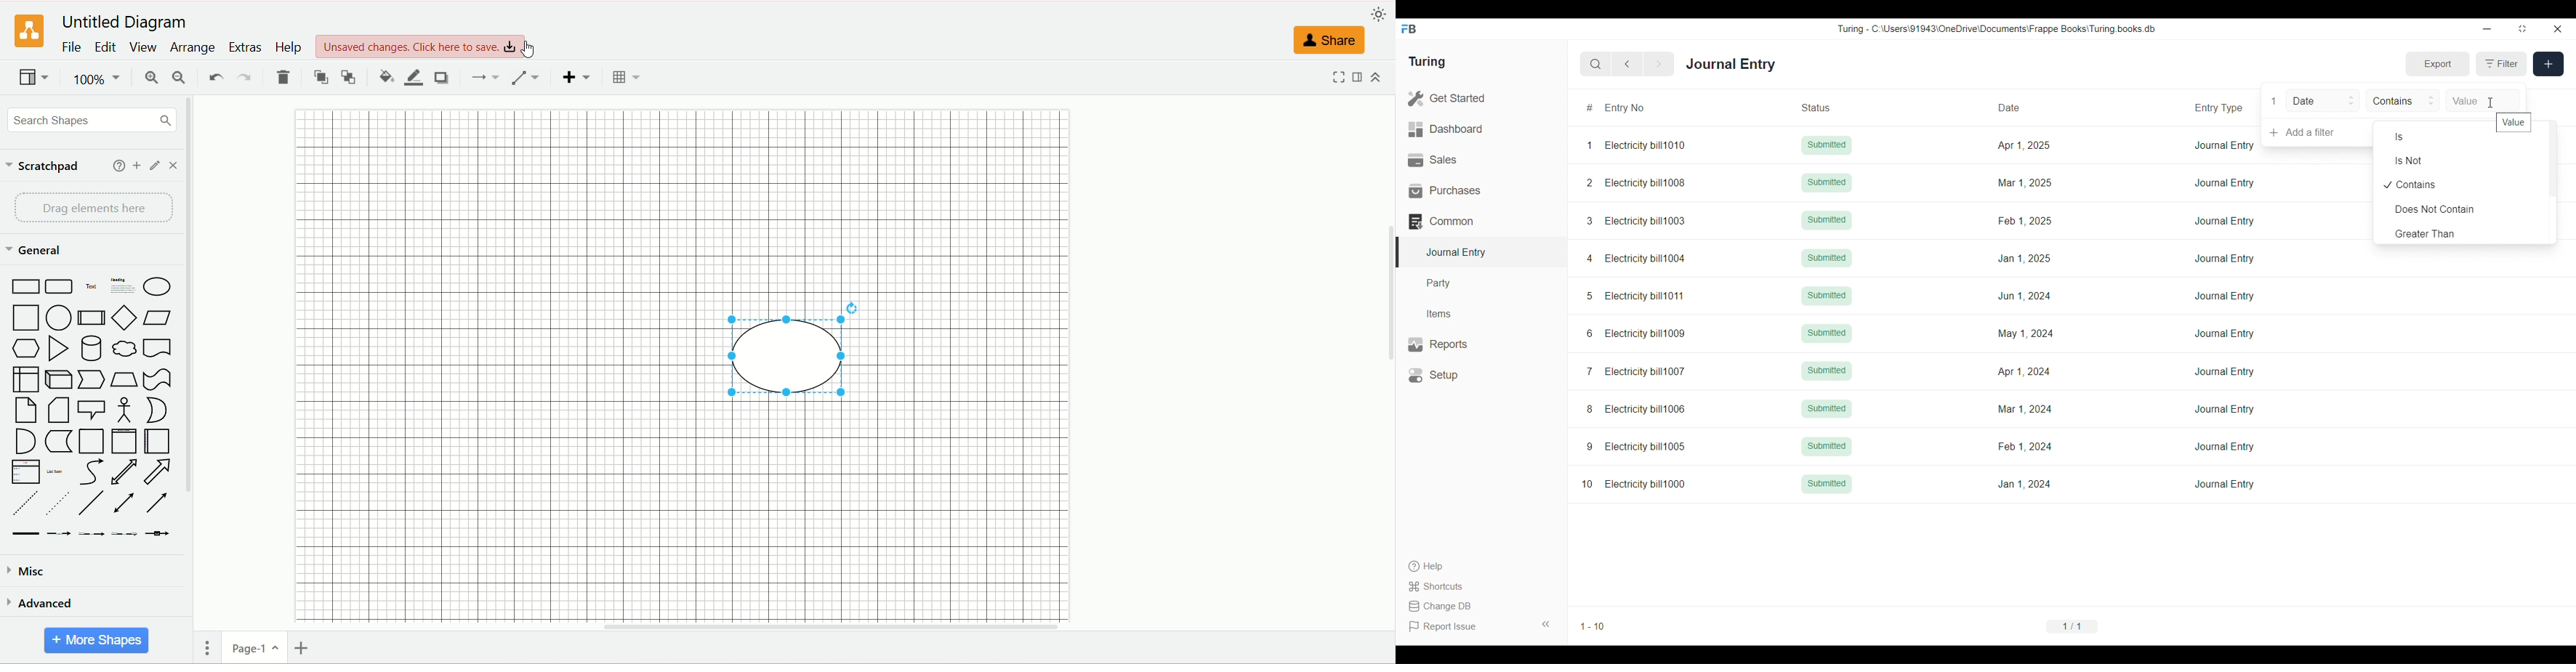 The image size is (2576, 672). Describe the element at coordinates (1830, 107) in the screenshot. I see `Status` at that location.